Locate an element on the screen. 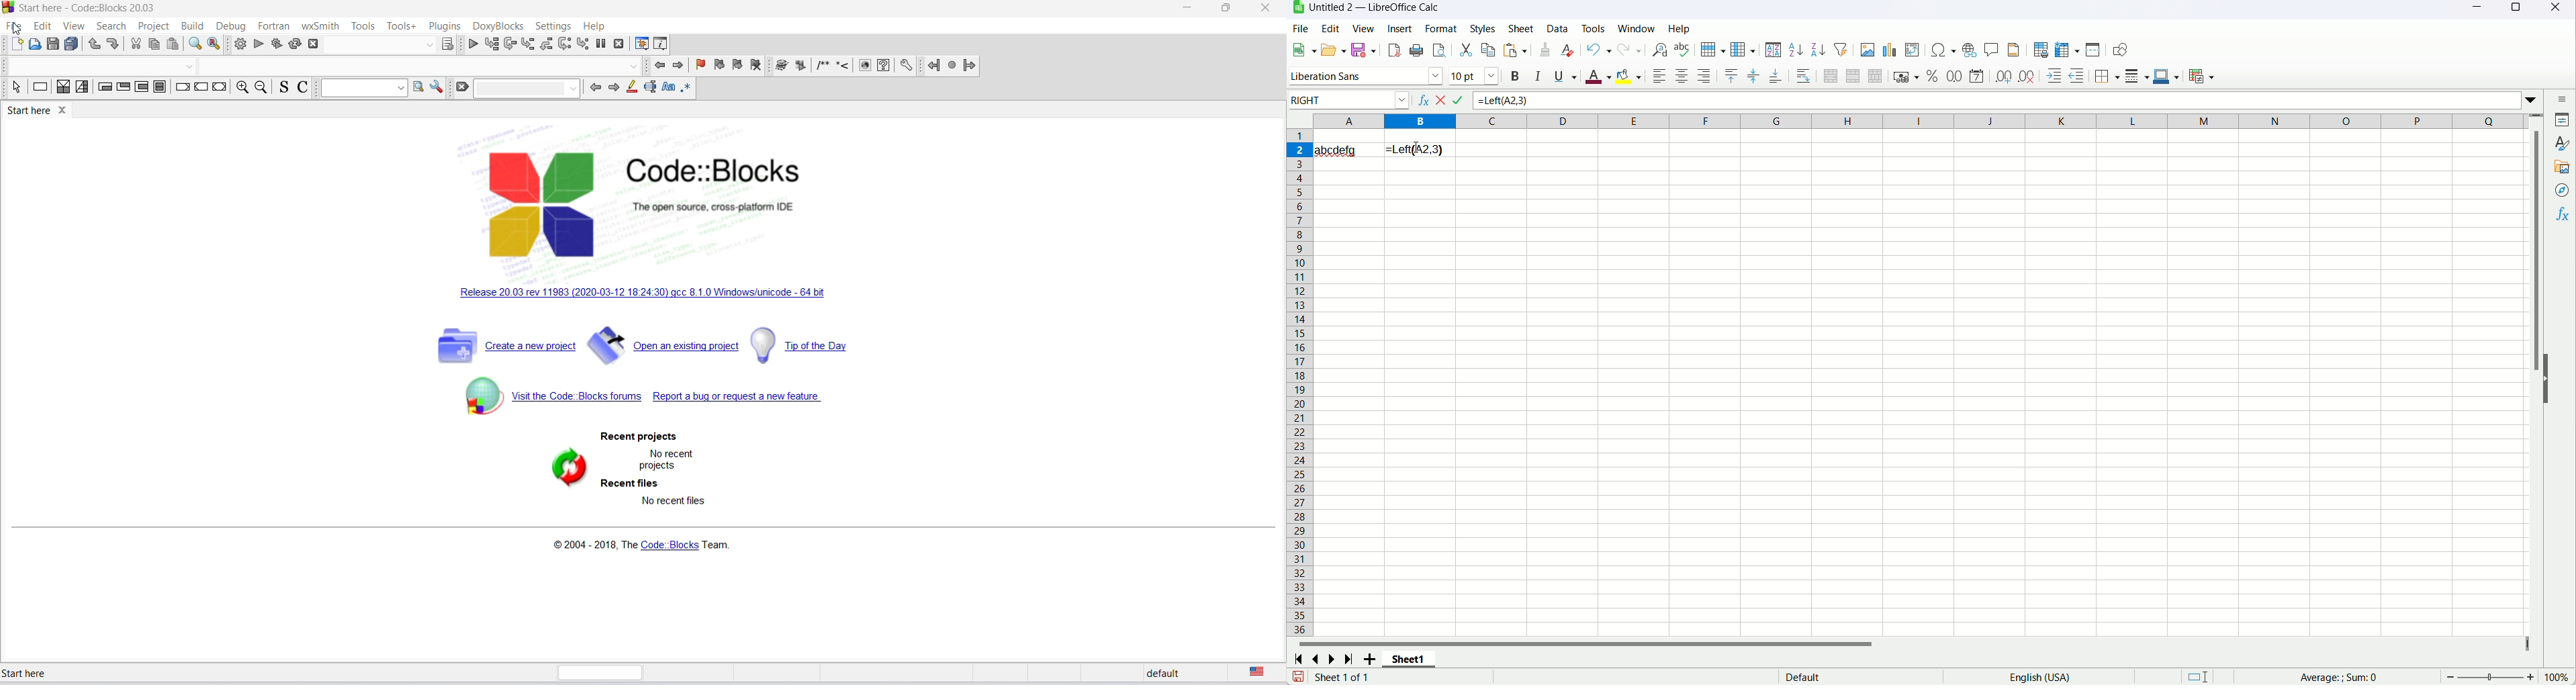  step into is located at coordinates (525, 45).